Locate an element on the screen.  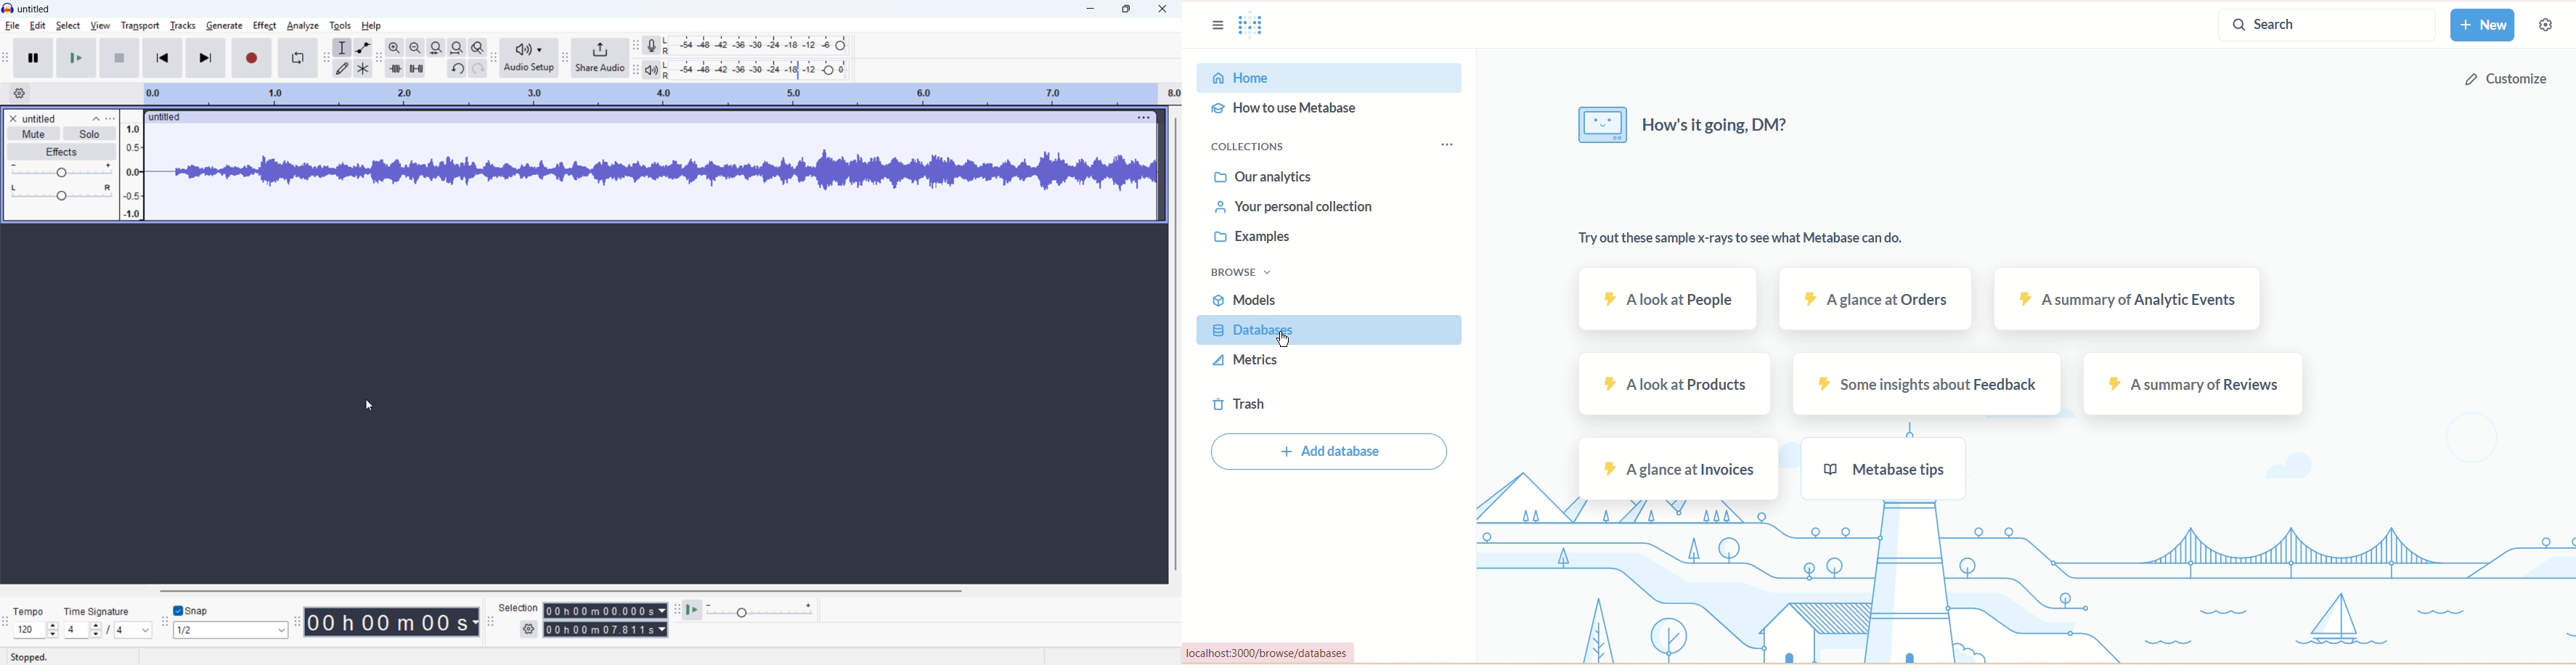
database is located at coordinates (1325, 330).